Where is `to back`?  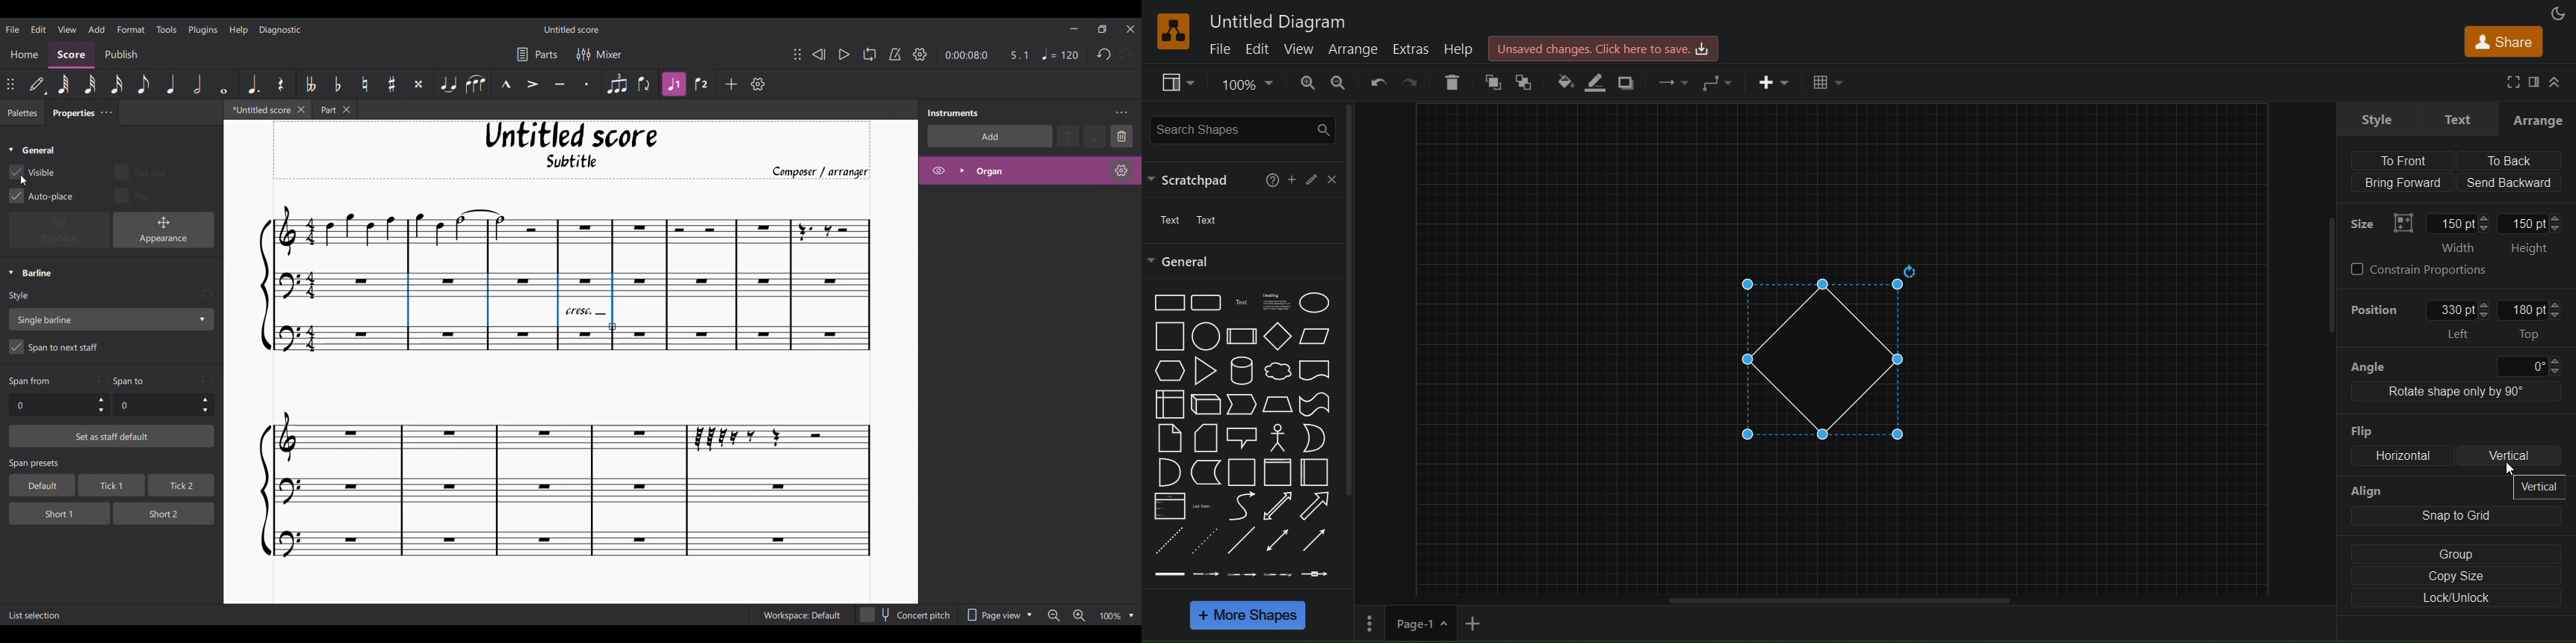 to back is located at coordinates (1526, 81).